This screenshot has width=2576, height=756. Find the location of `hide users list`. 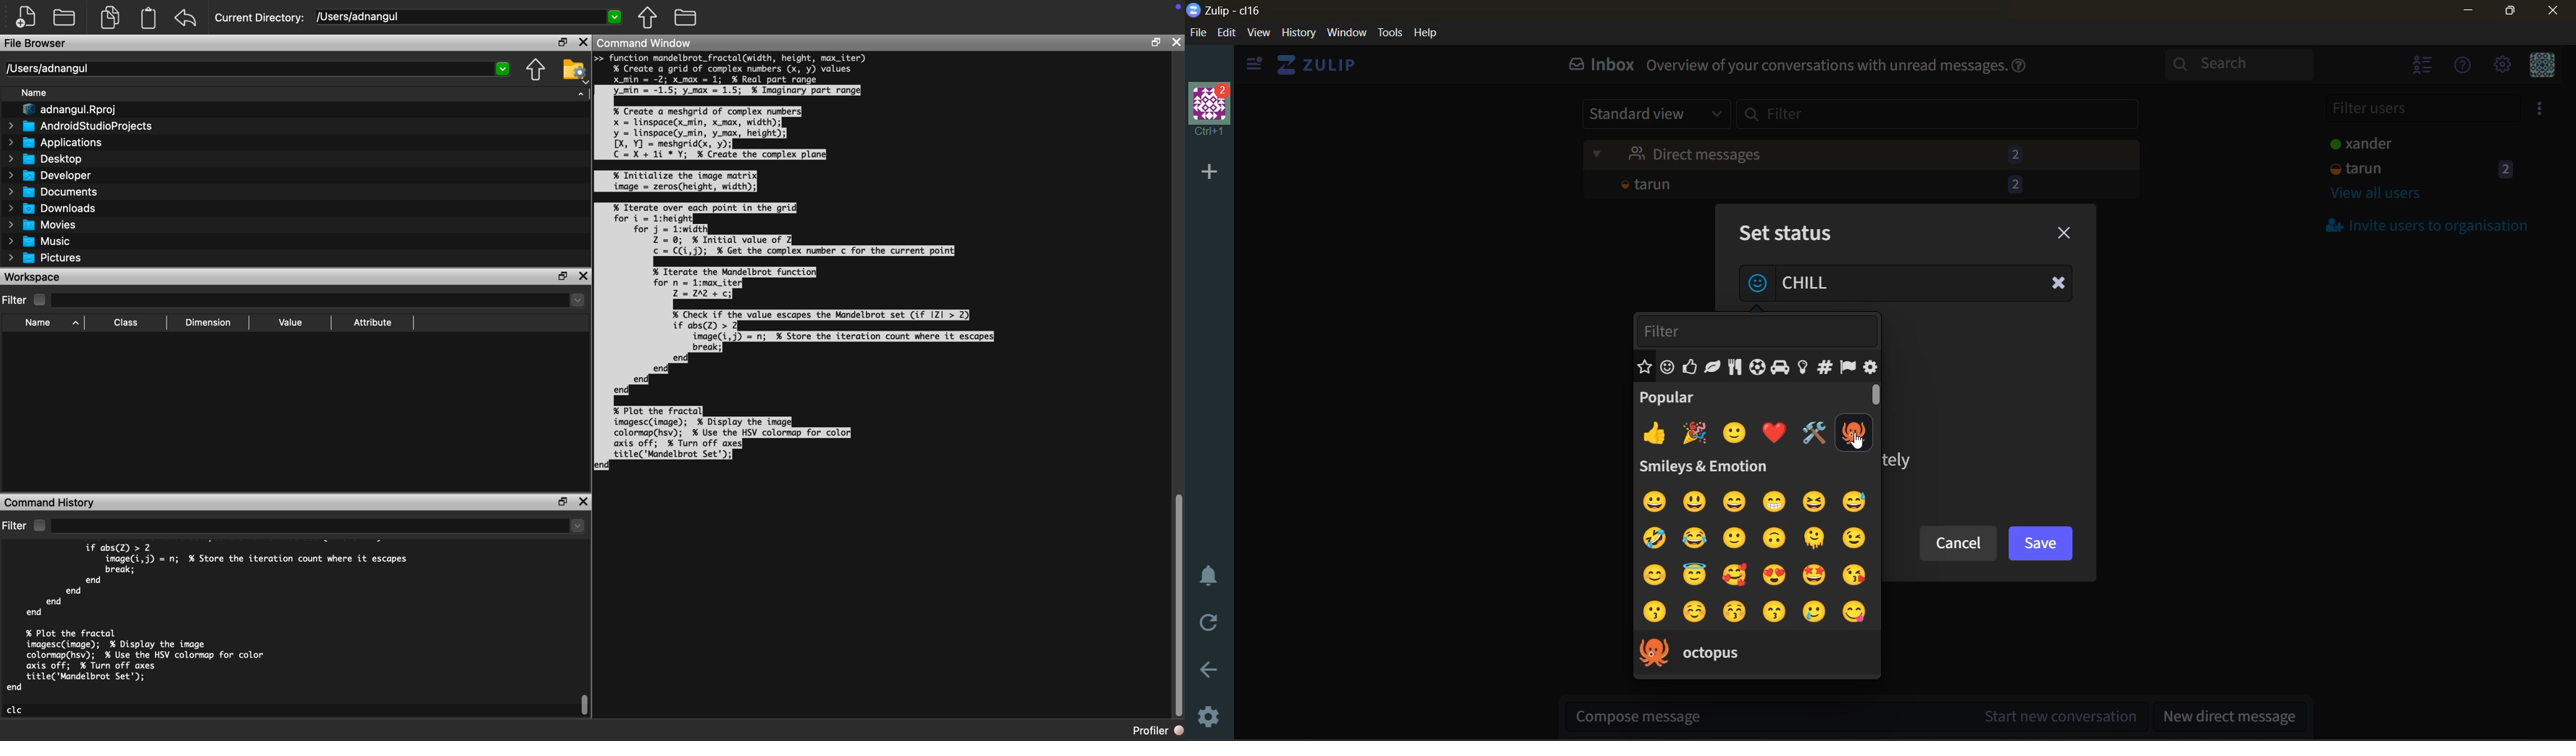

hide users list is located at coordinates (2418, 69).